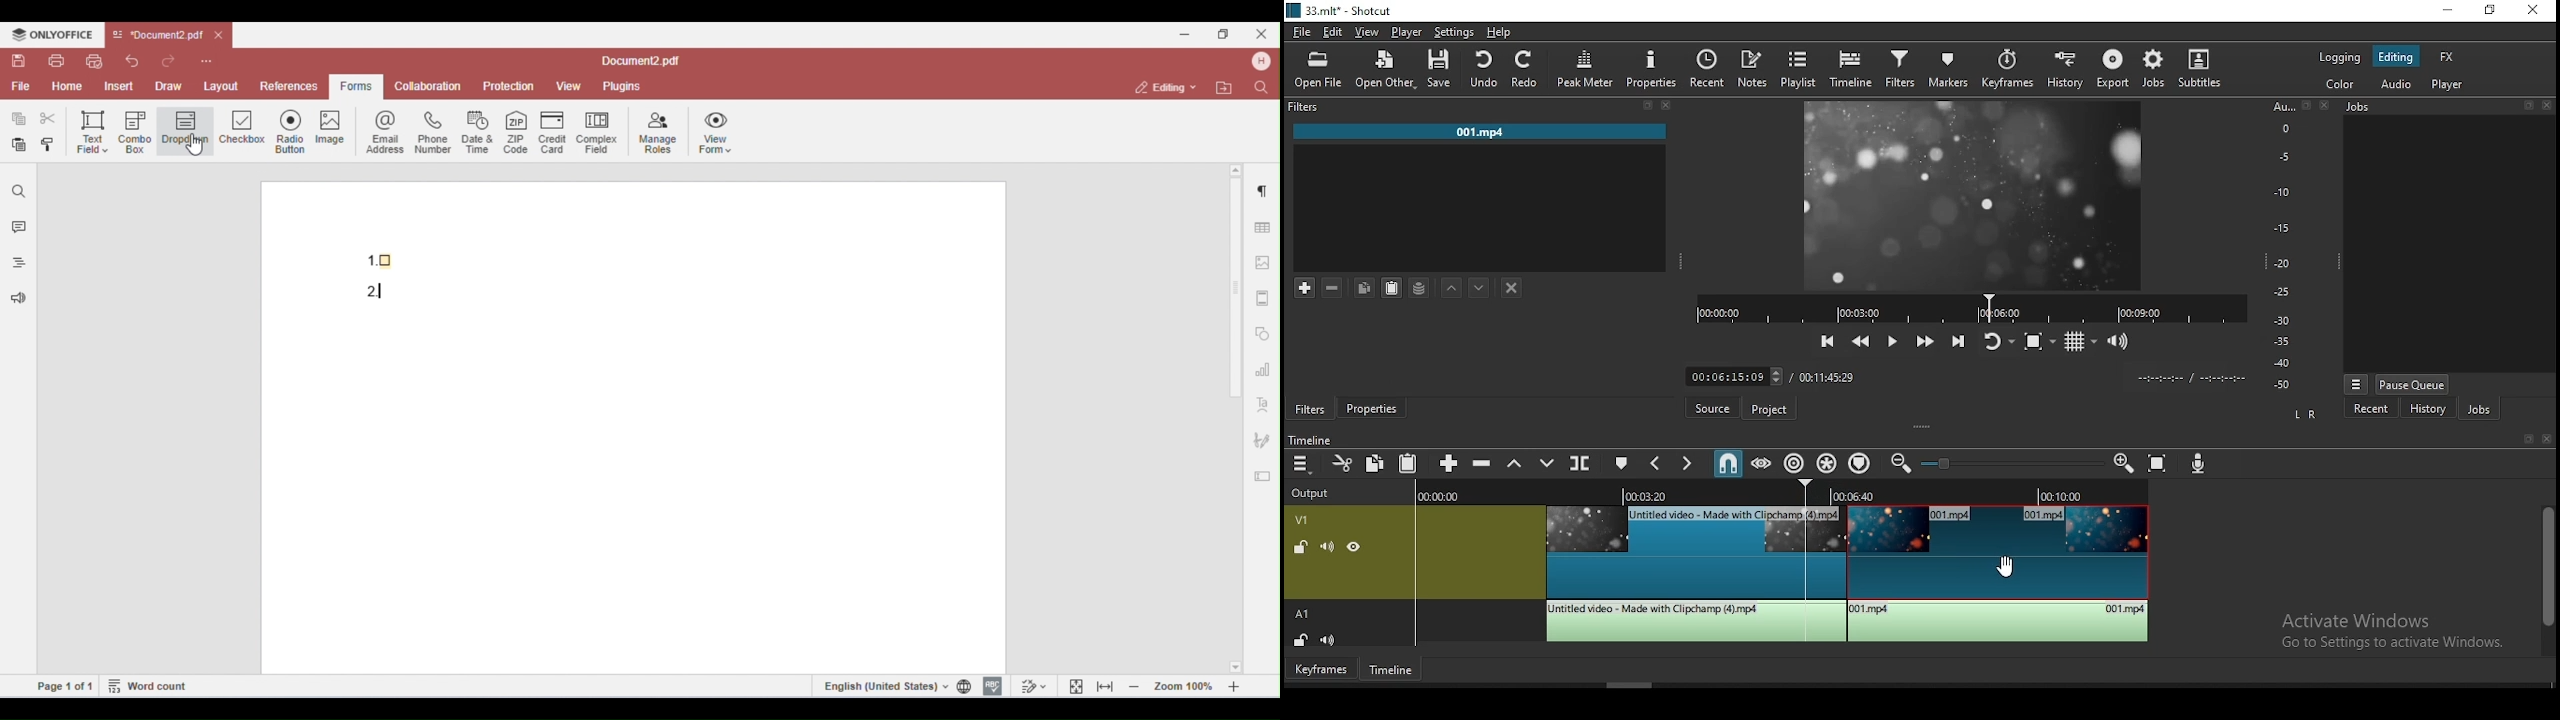 Image resolution: width=2576 pixels, height=728 pixels. I want to click on recent, so click(2371, 409).